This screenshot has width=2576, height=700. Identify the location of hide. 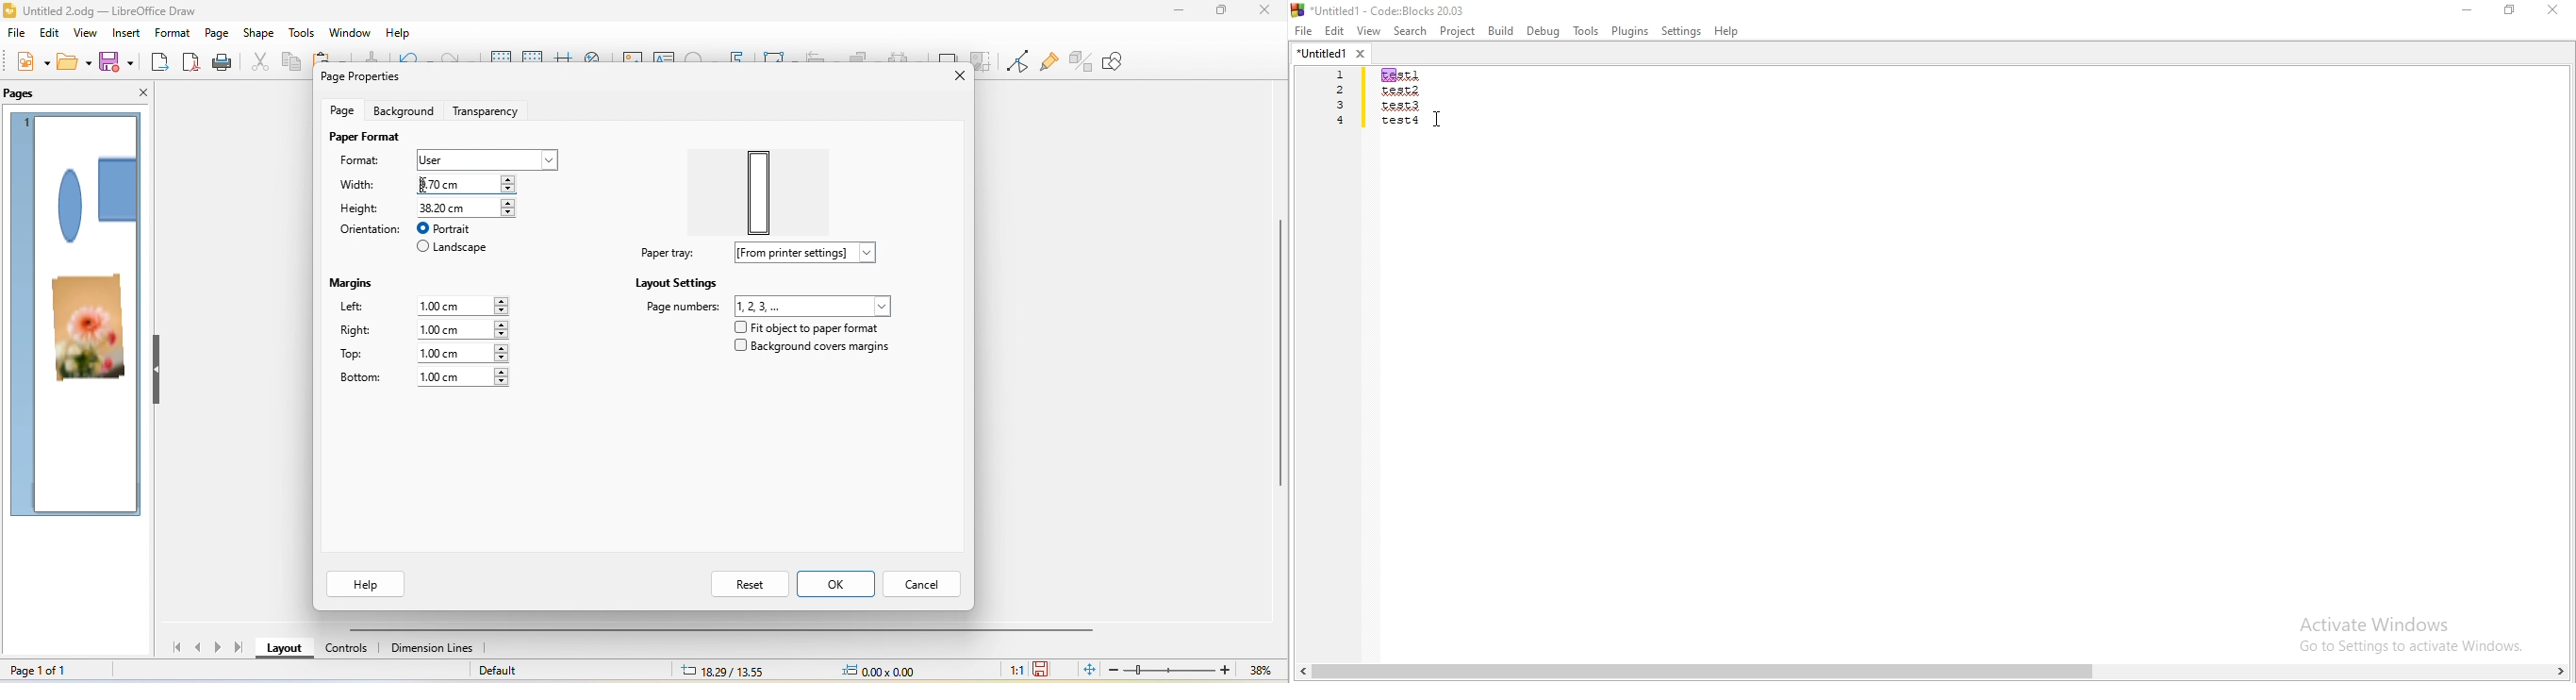
(156, 371).